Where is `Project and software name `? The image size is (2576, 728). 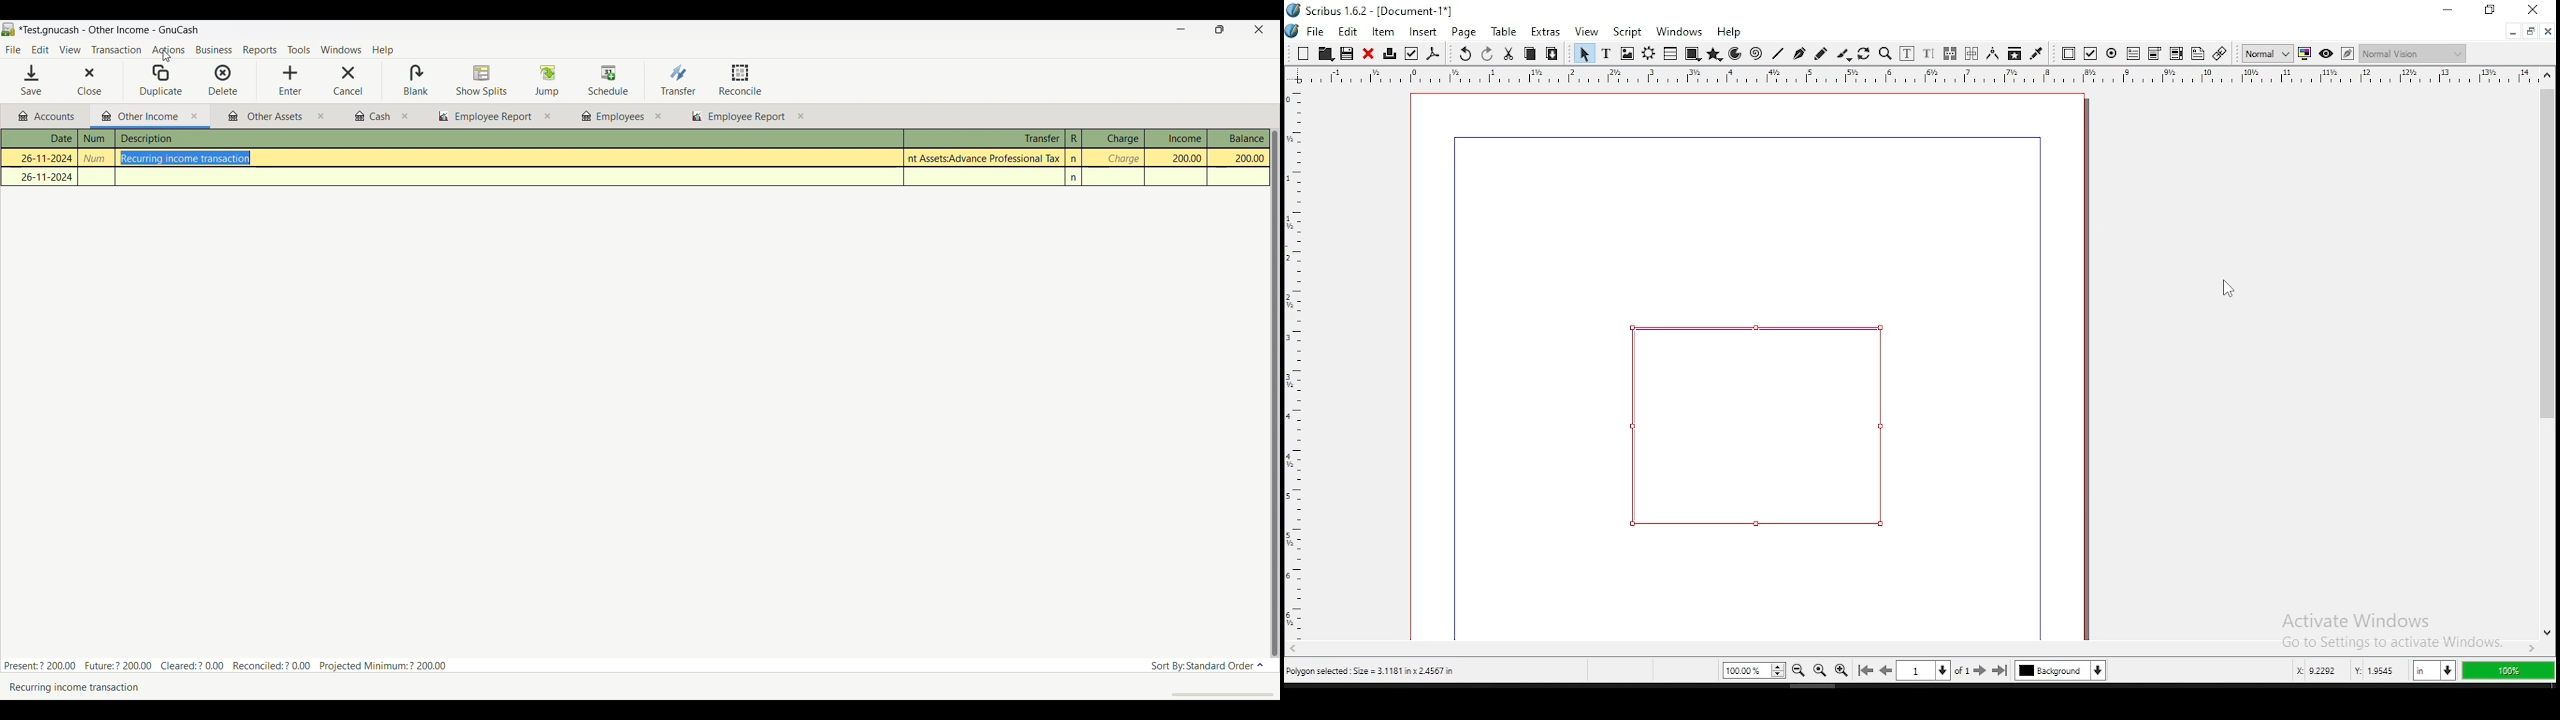
Project and software name  is located at coordinates (109, 31).